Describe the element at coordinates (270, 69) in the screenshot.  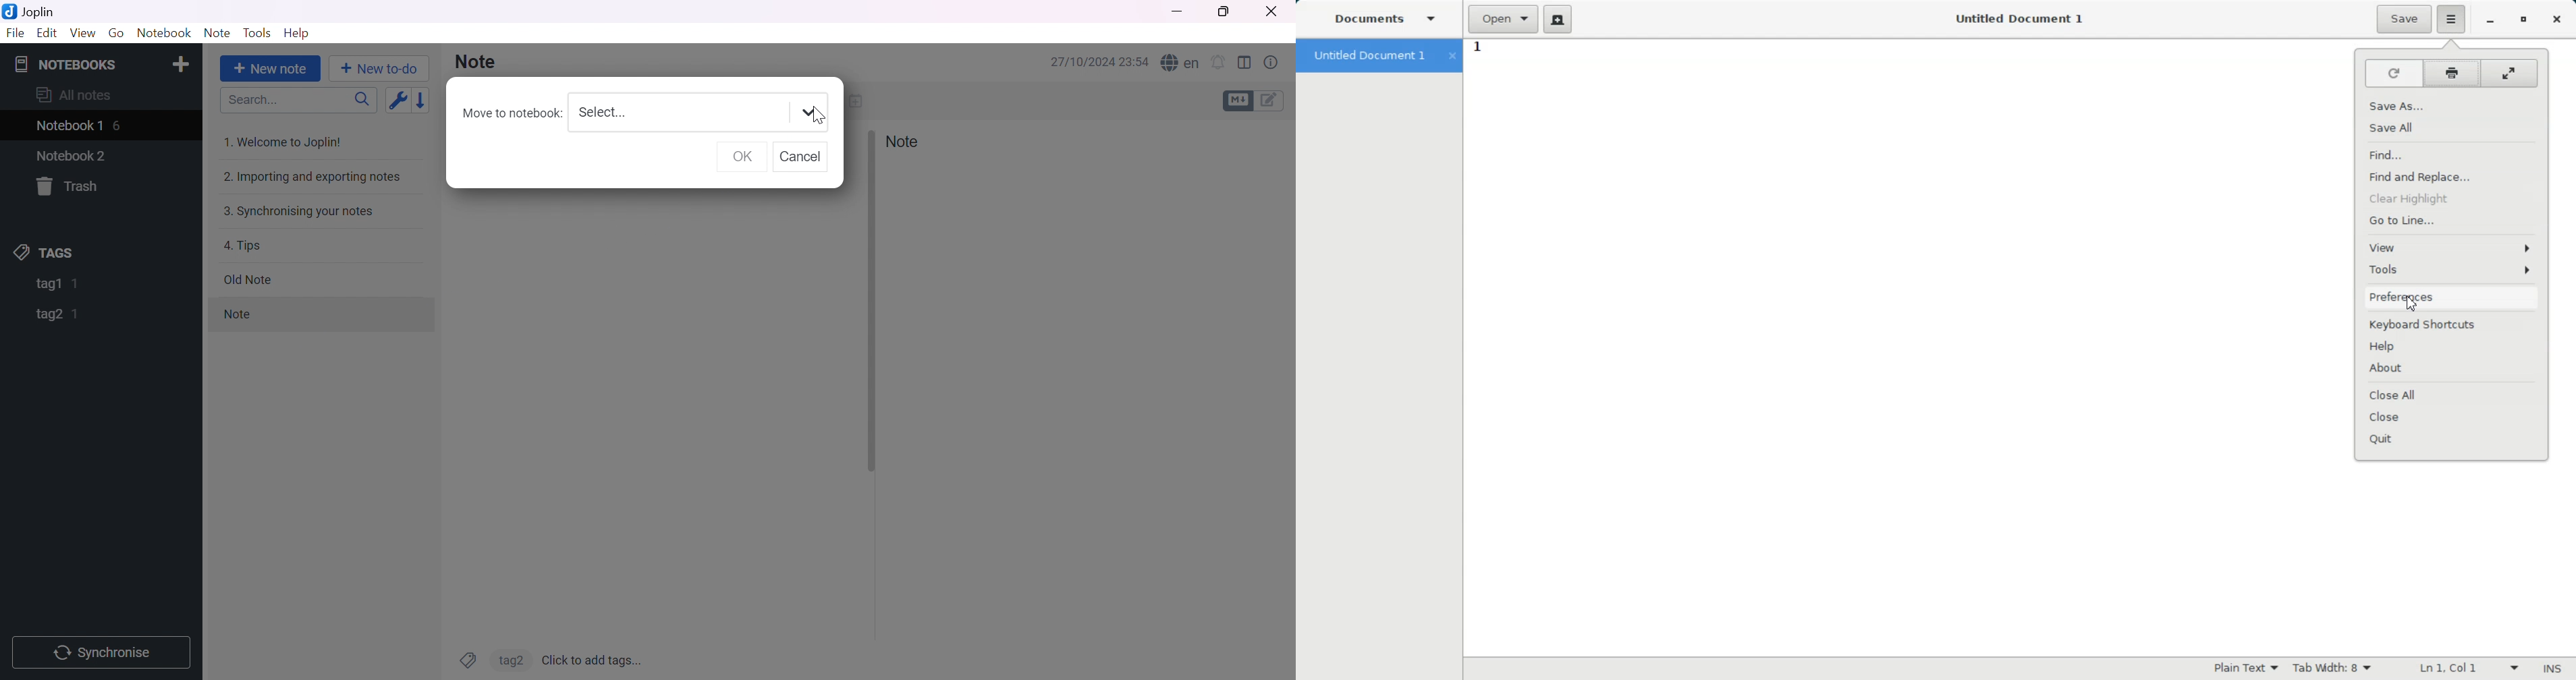
I see `+ New note` at that location.